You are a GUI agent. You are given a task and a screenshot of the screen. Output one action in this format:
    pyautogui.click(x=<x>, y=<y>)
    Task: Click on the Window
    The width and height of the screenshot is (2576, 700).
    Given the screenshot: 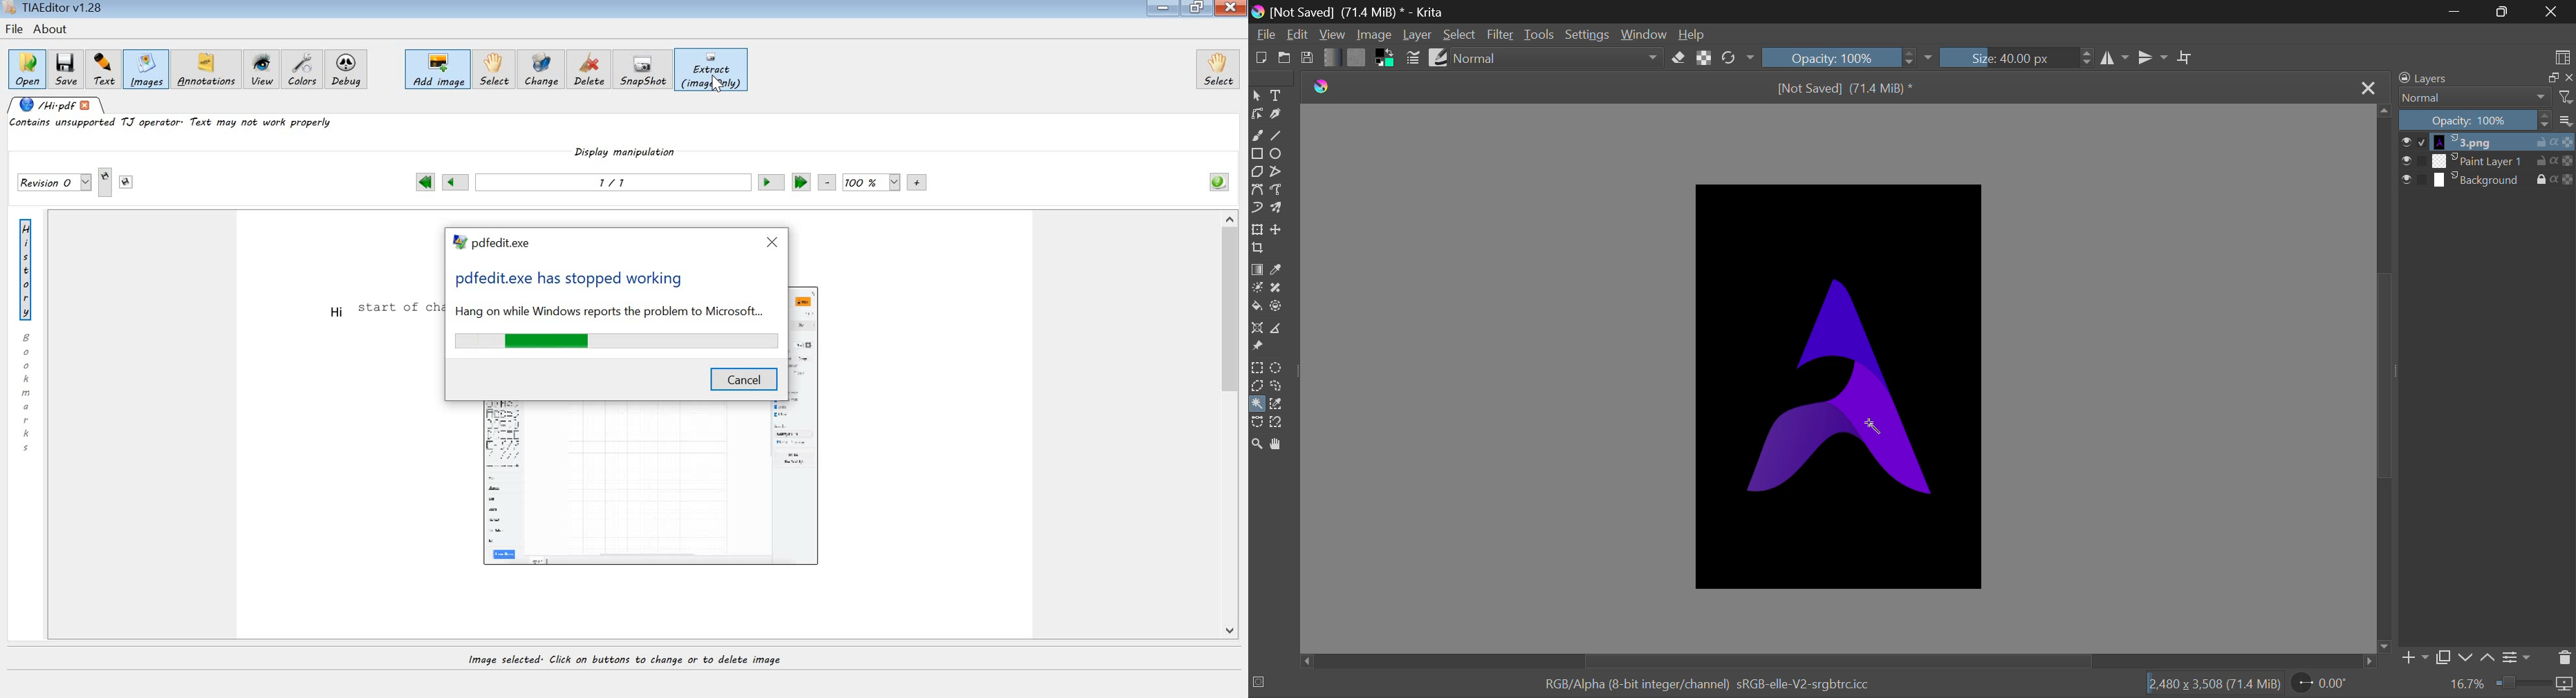 What is the action you would take?
    pyautogui.click(x=1642, y=35)
    